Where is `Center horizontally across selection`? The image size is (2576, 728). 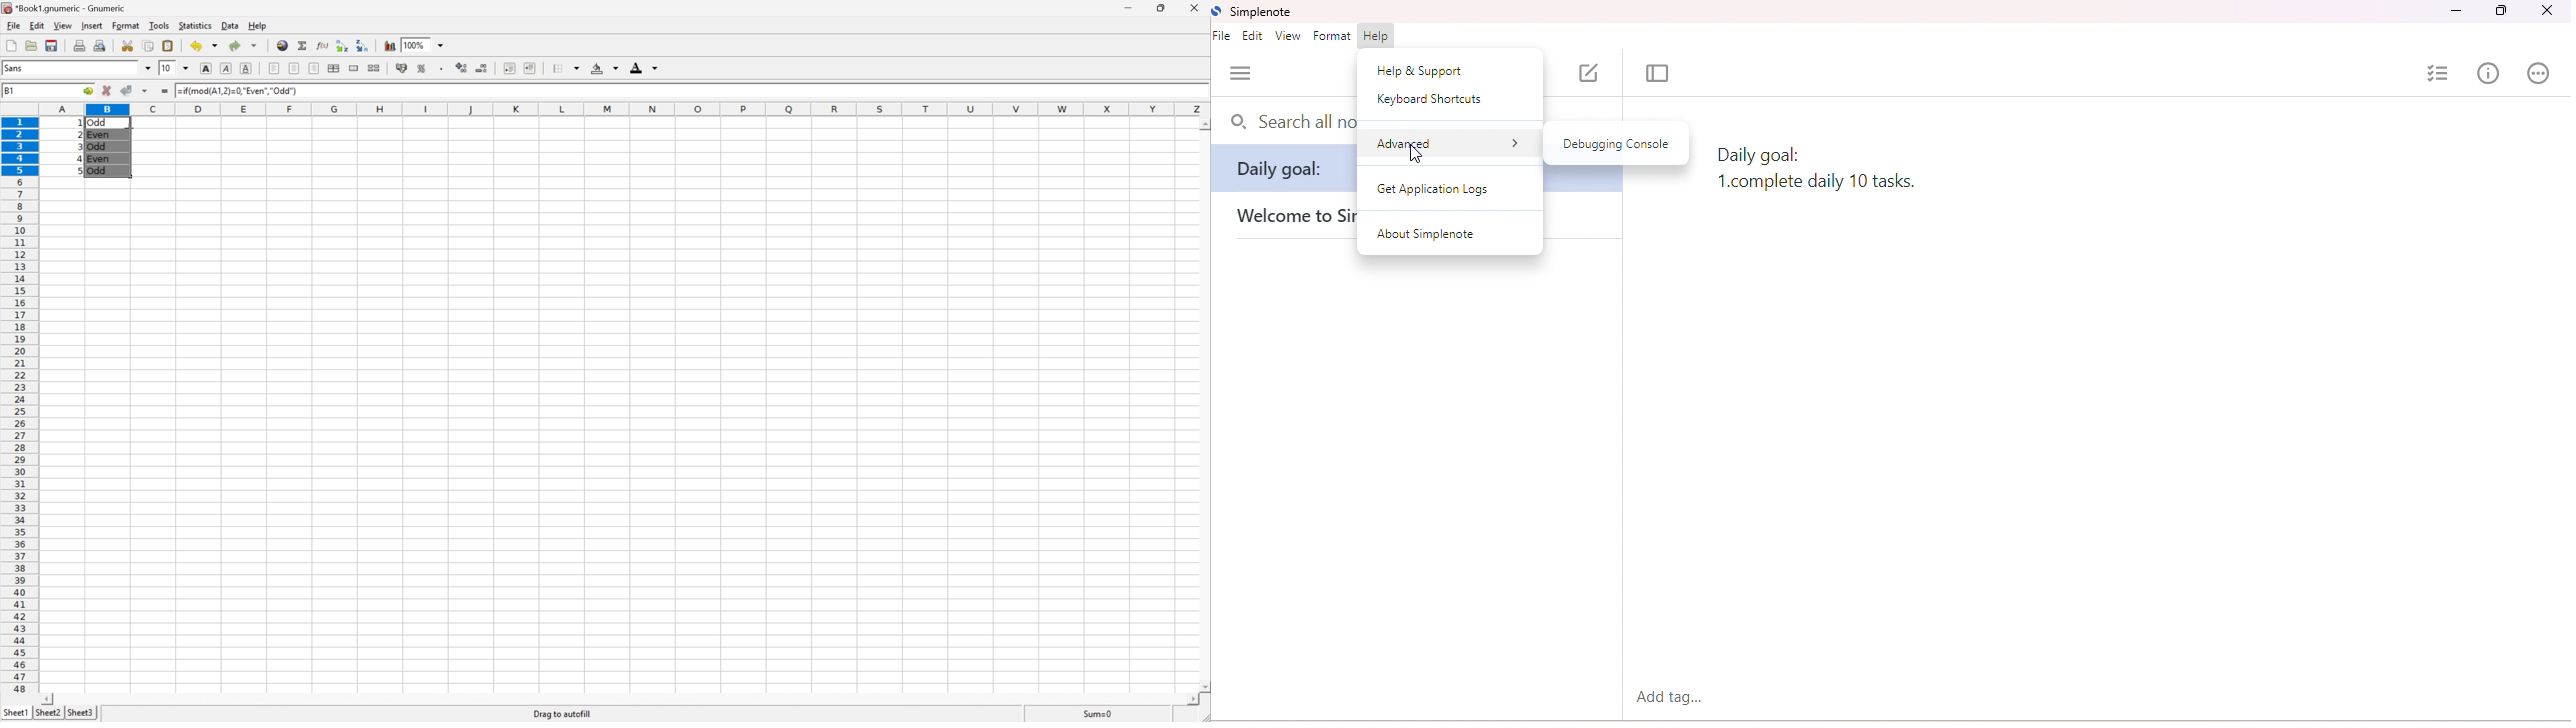 Center horizontally across selection is located at coordinates (335, 68).